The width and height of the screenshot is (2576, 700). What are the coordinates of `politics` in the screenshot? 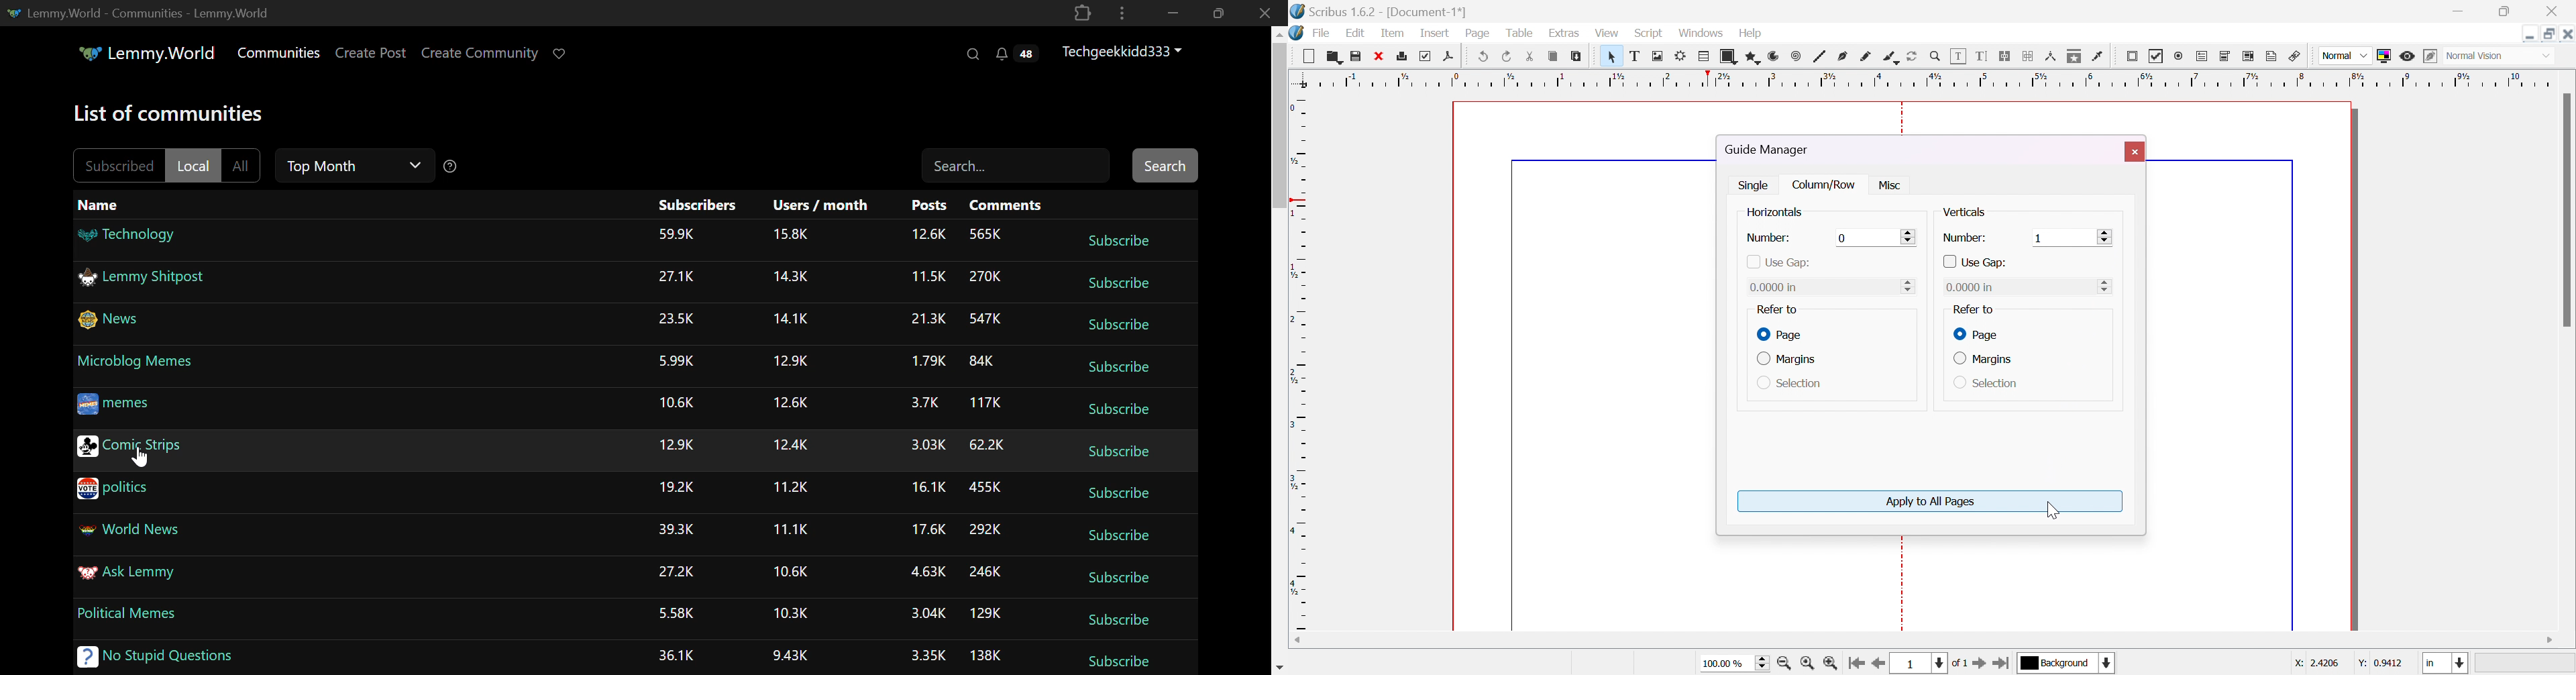 It's located at (117, 490).